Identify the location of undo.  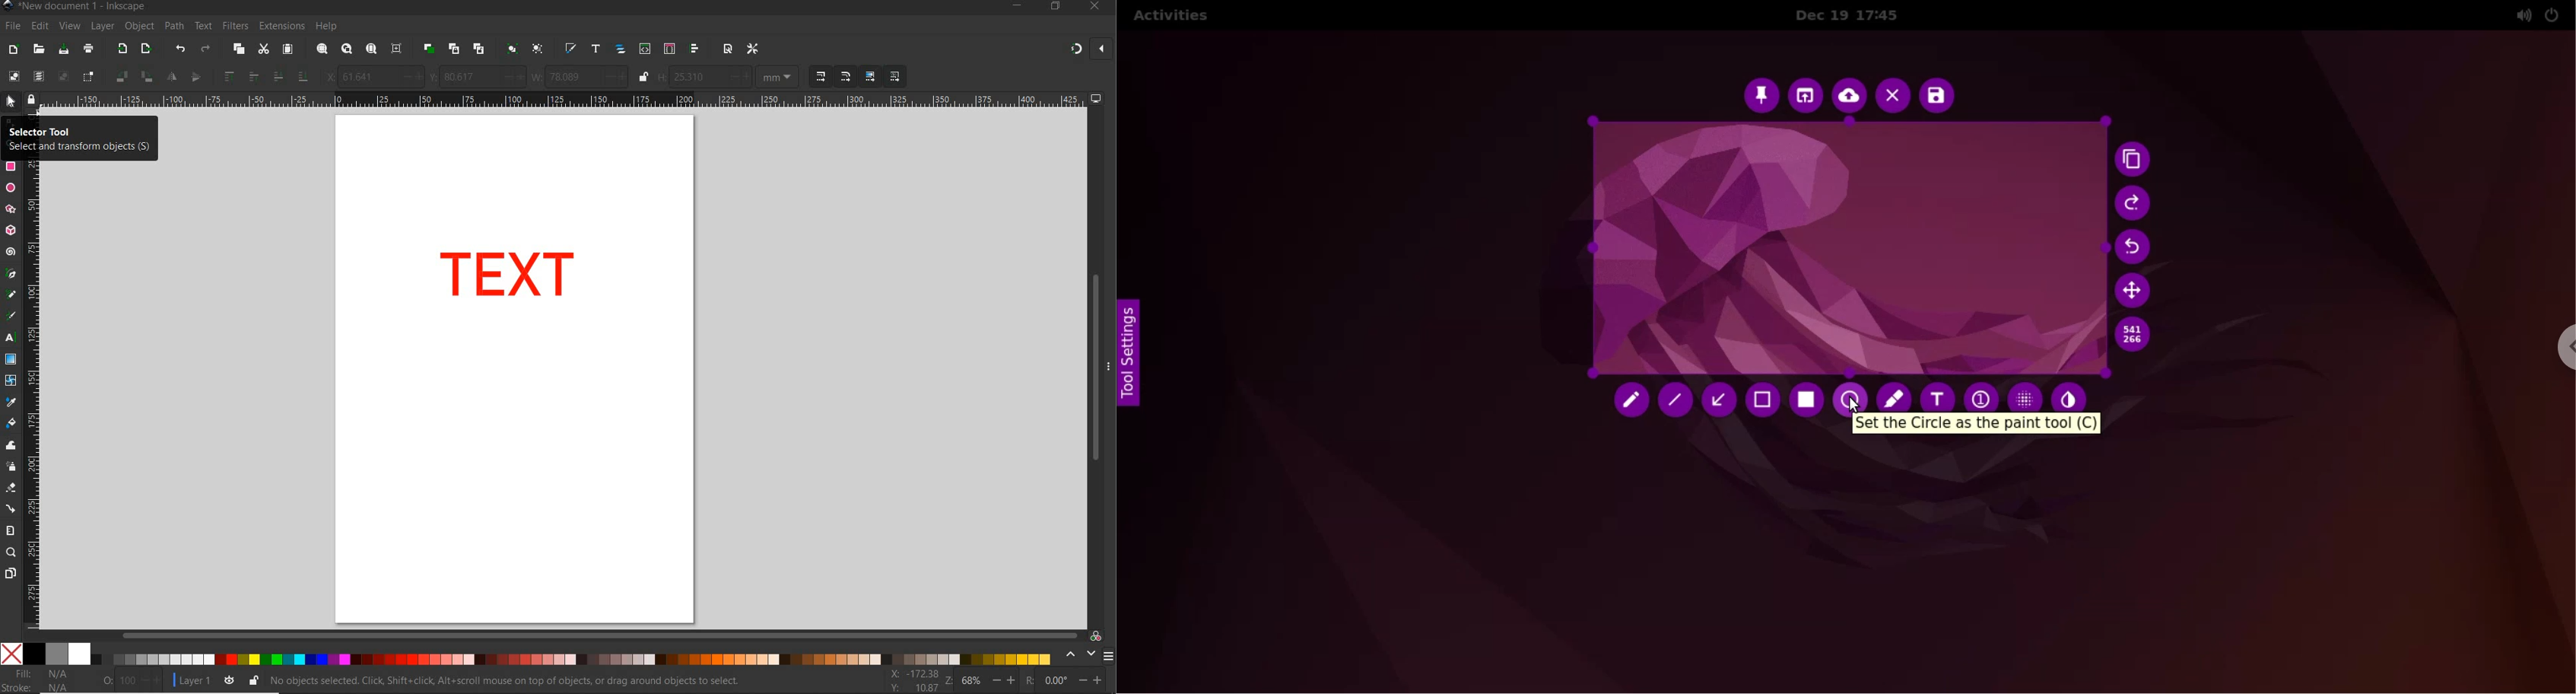
(2139, 248).